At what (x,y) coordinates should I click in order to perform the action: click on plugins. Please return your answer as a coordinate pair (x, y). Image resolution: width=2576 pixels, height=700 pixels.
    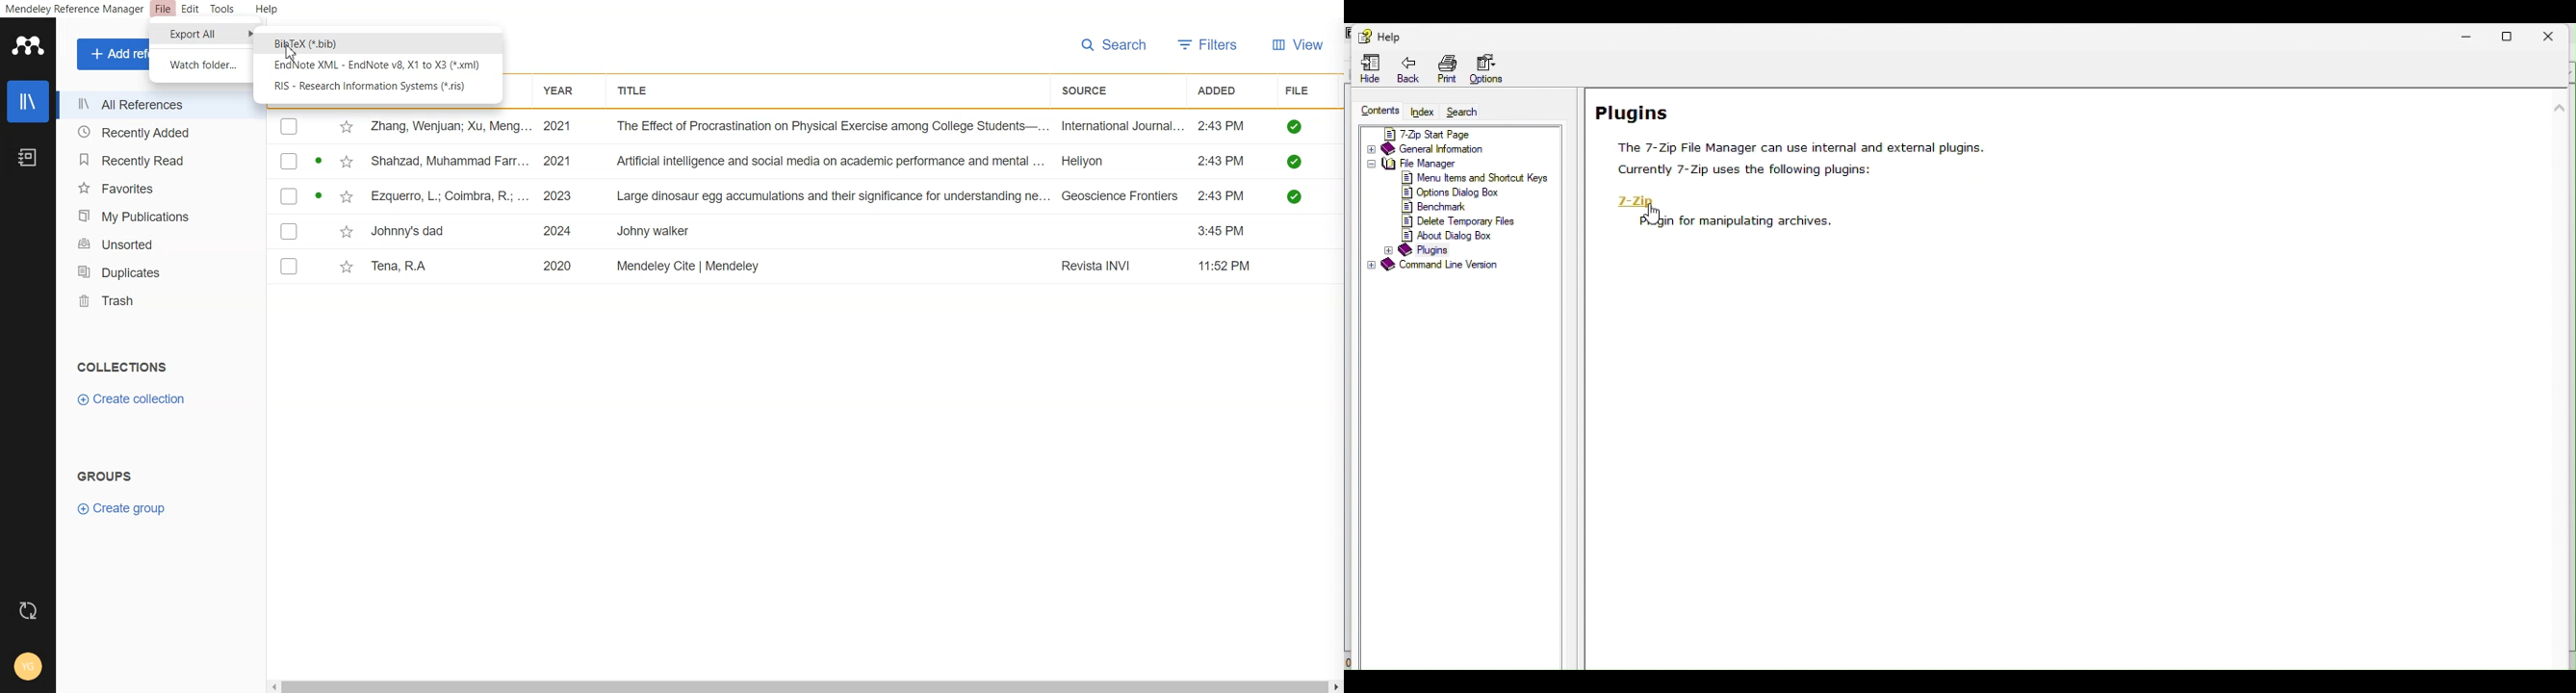
    Looking at the image, I should click on (1790, 136).